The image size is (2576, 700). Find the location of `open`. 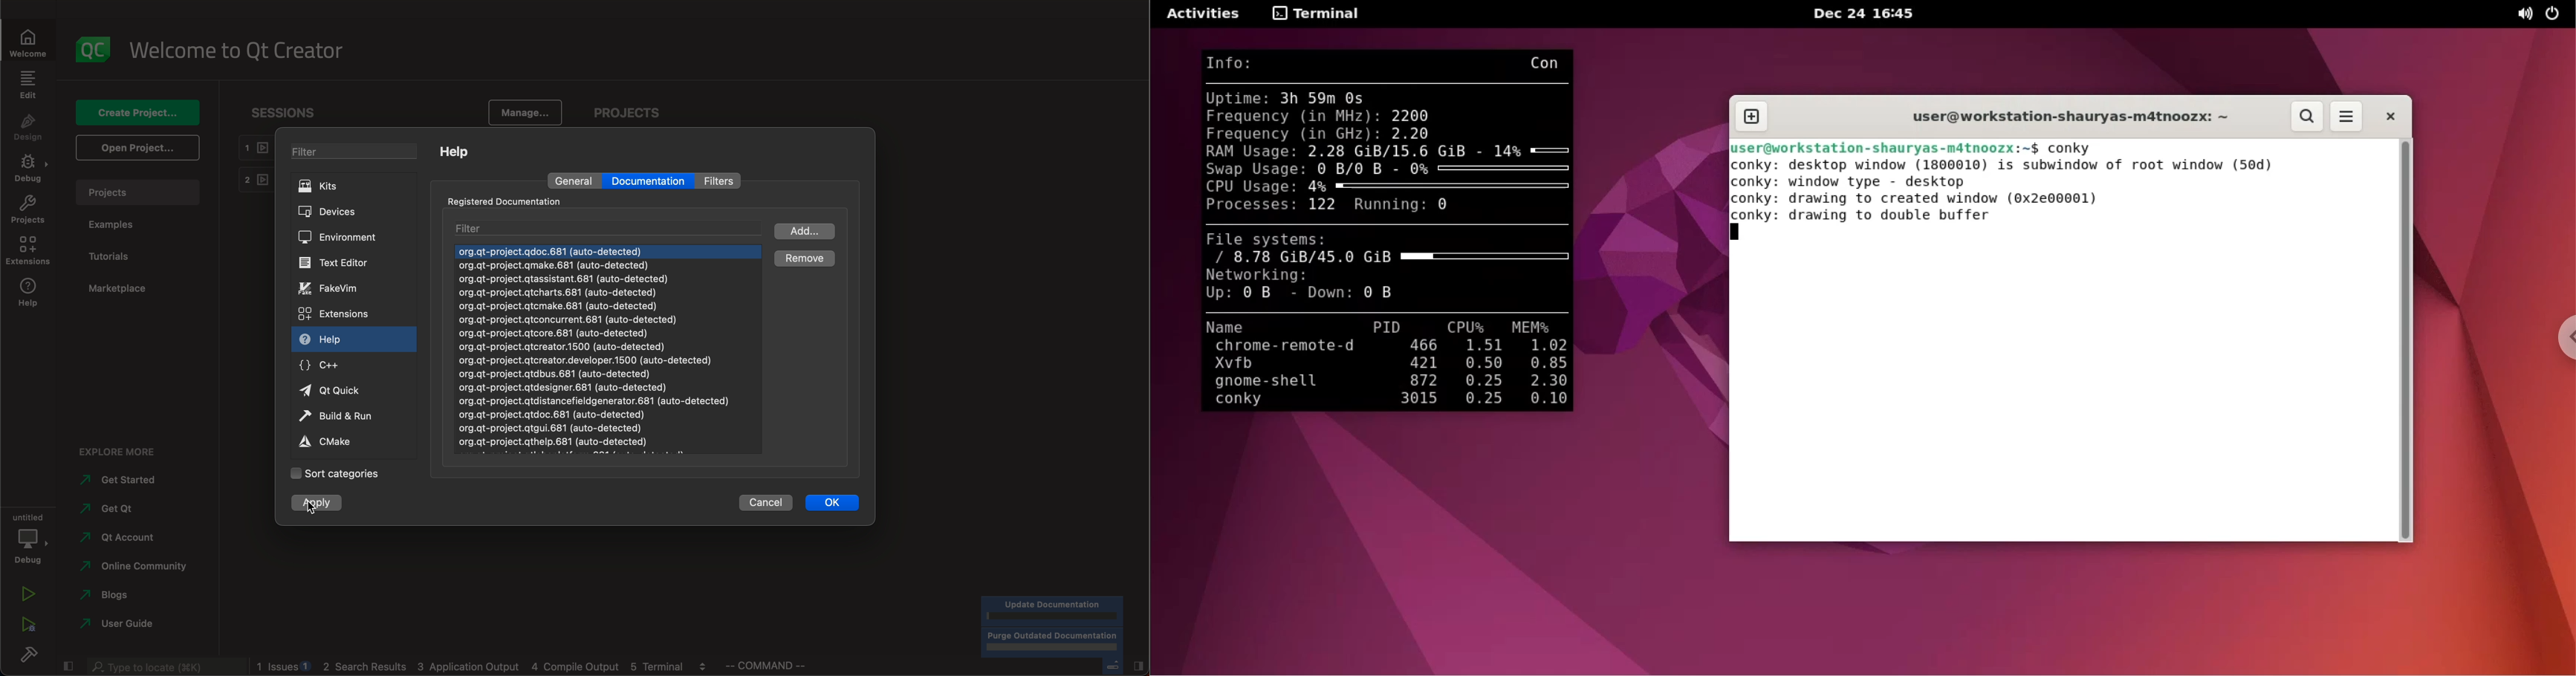

open is located at coordinates (140, 146).